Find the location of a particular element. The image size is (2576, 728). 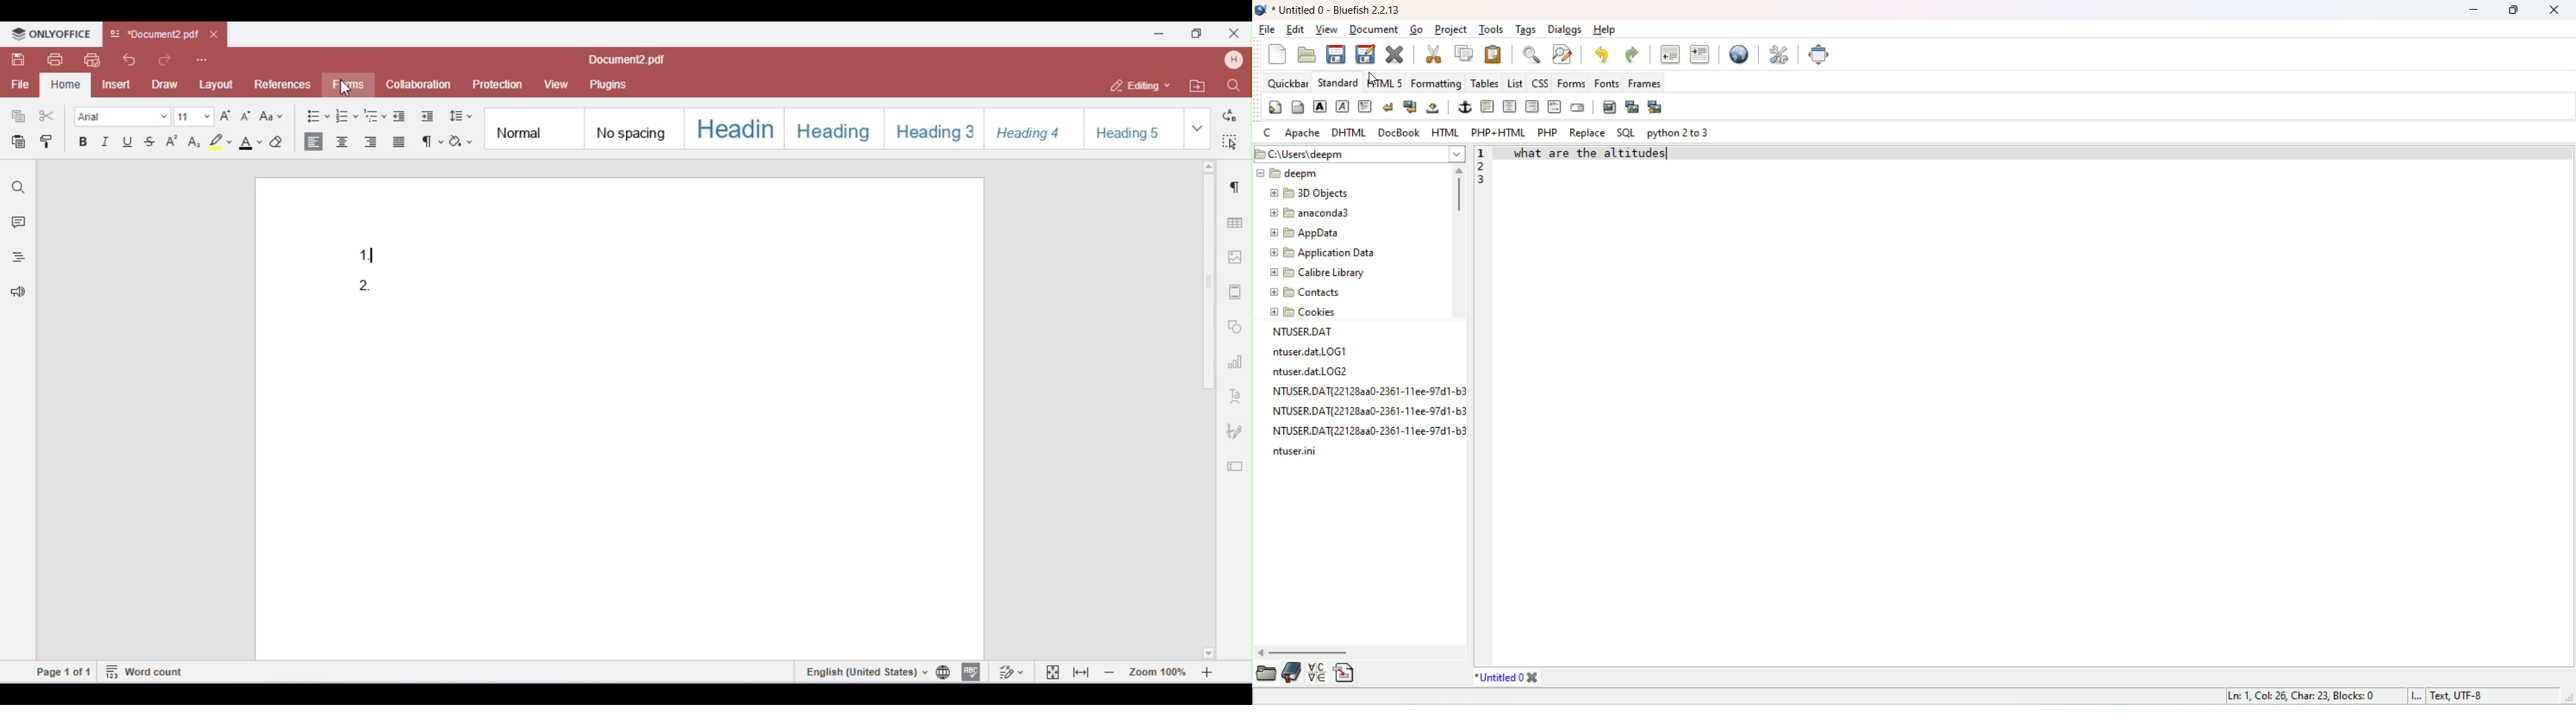

close is located at coordinates (2554, 10).